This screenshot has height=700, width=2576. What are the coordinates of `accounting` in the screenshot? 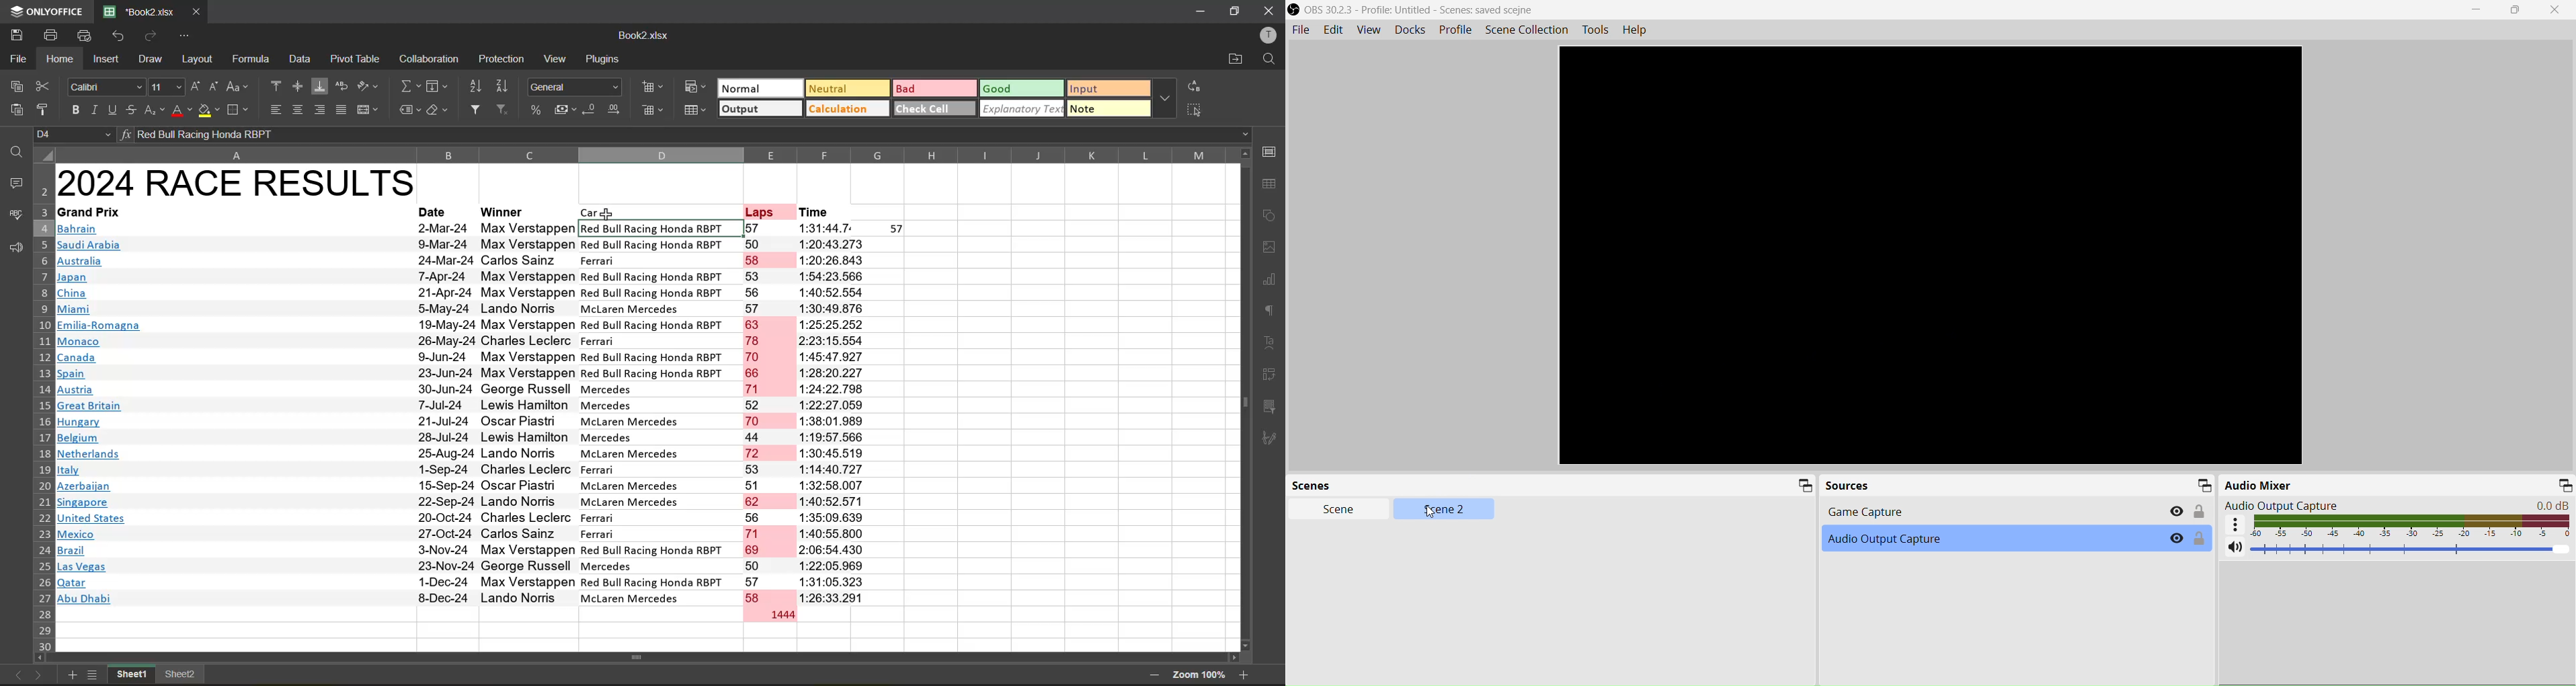 It's located at (565, 110).